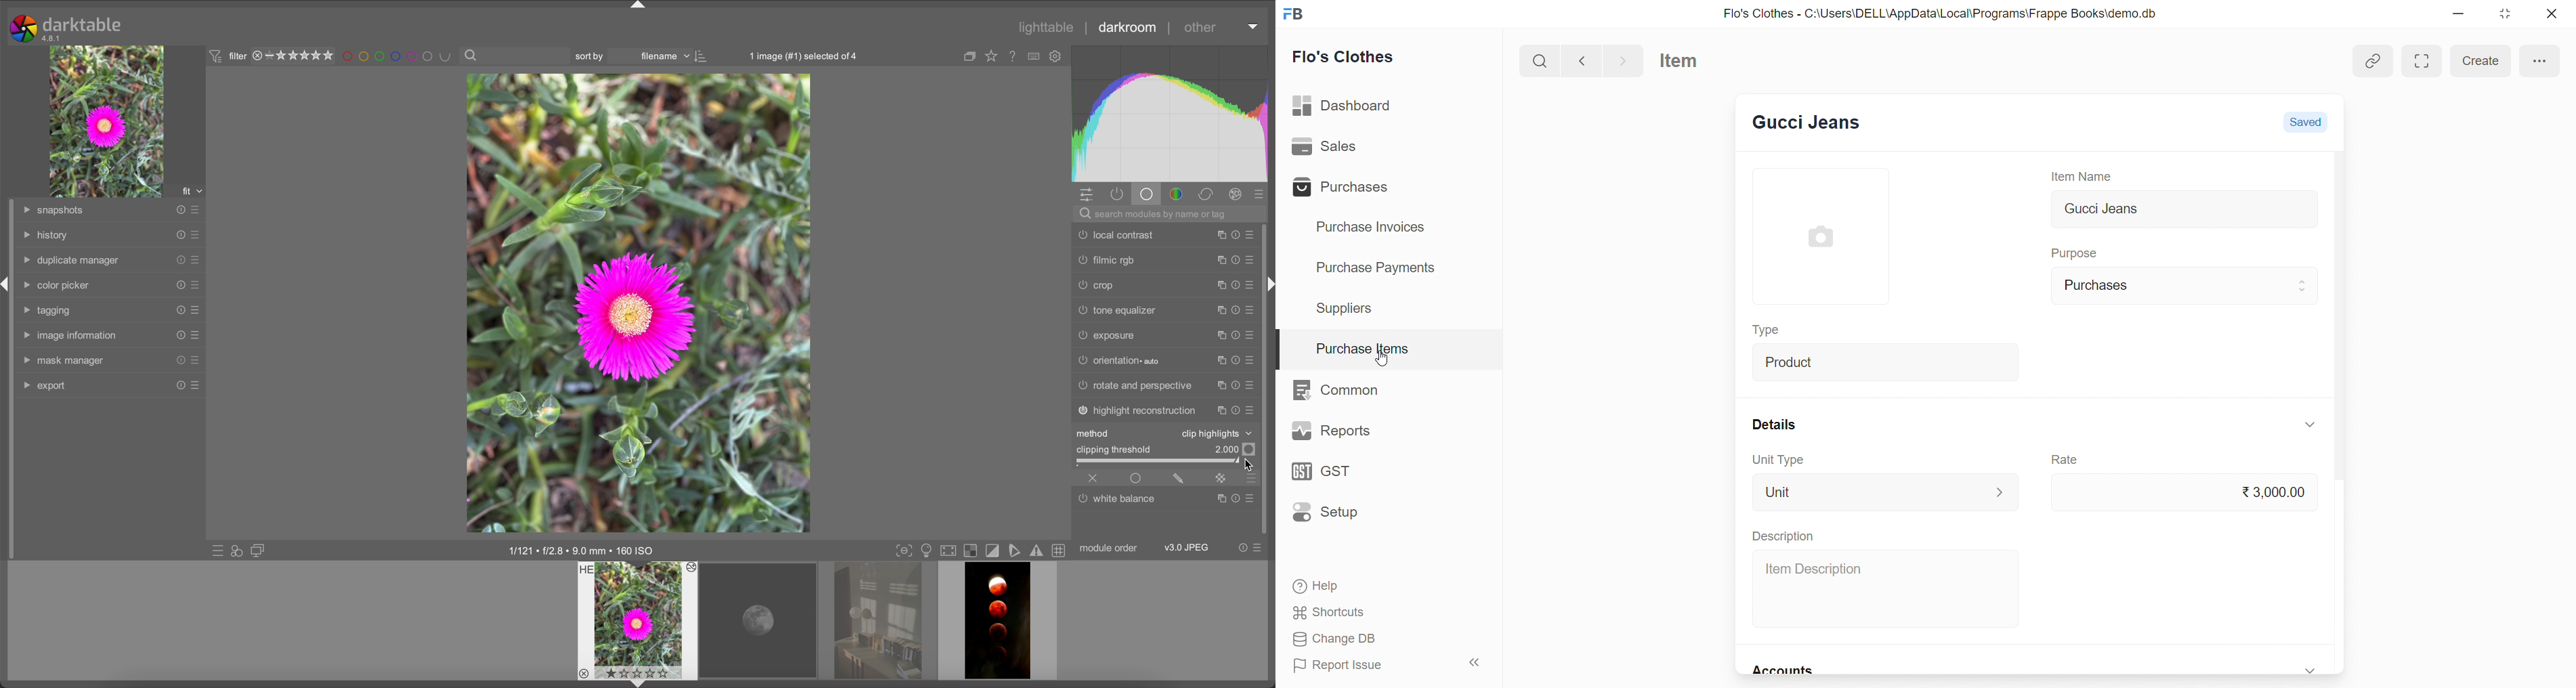 The image size is (2576, 700). Describe the element at coordinates (1480, 664) in the screenshot. I see `collapse sidebar` at that location.